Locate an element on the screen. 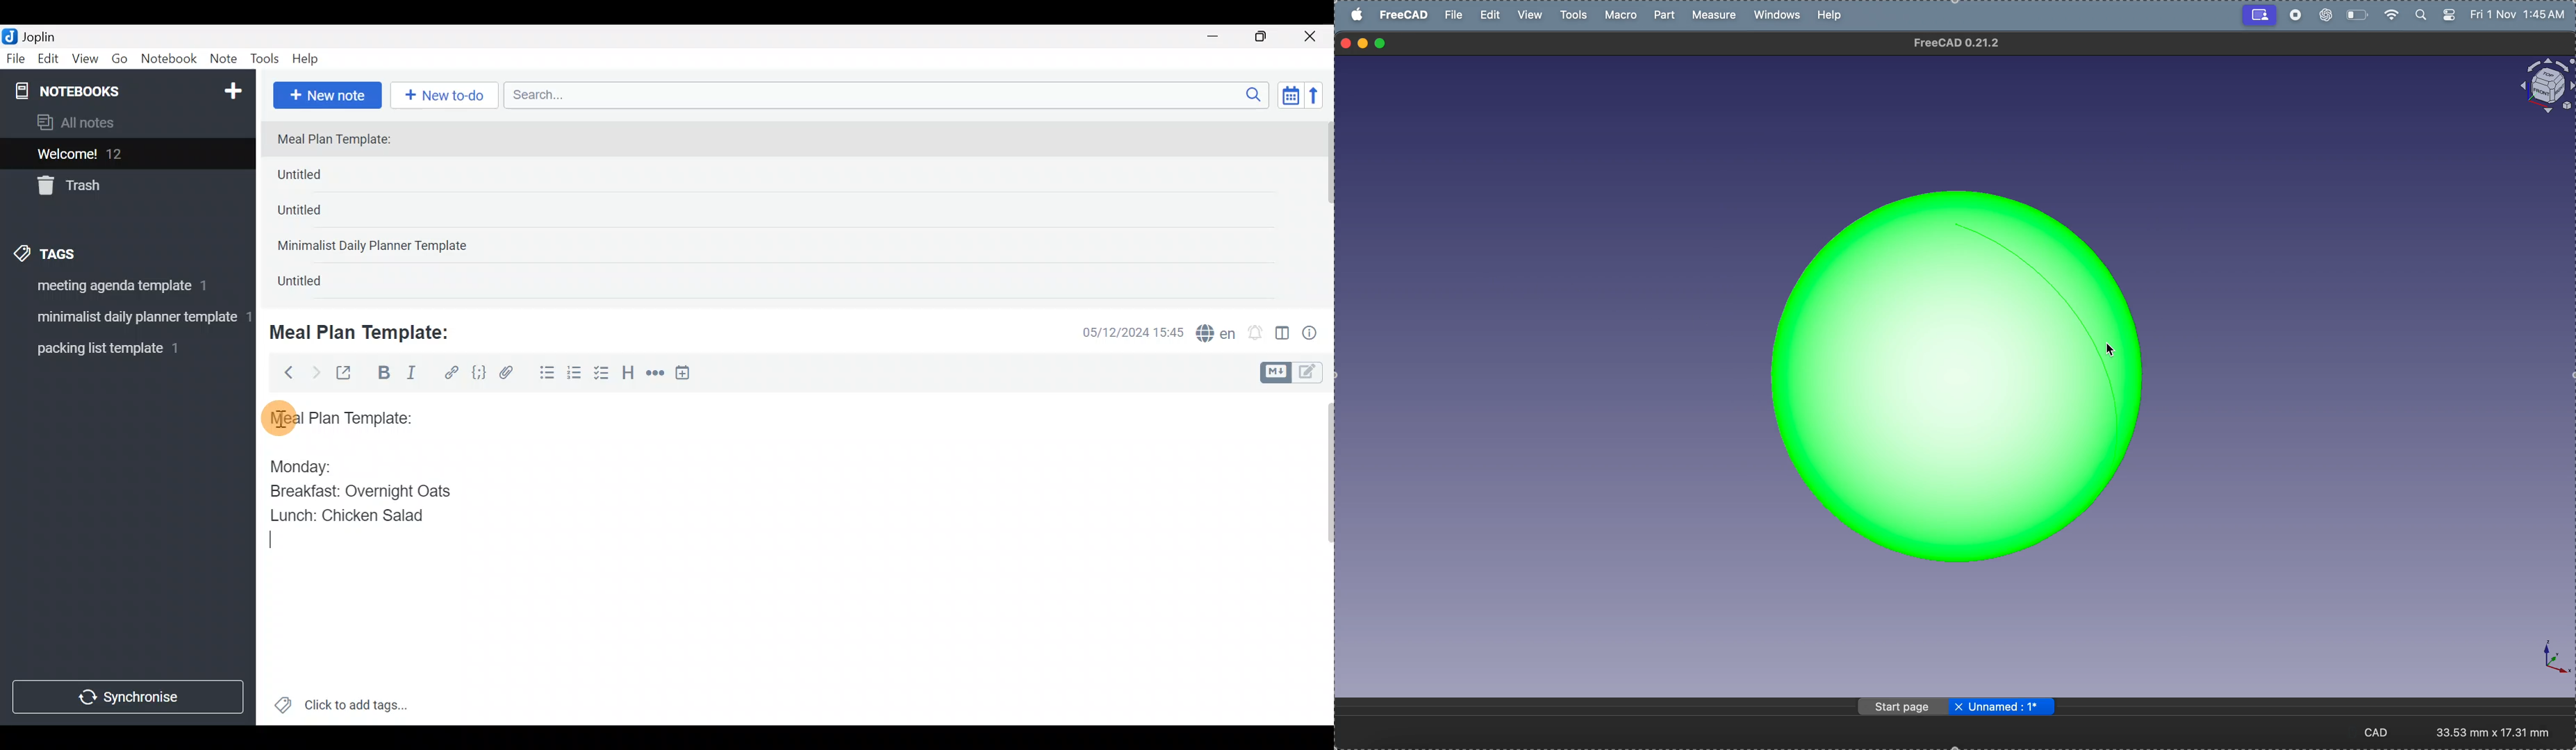 Image resolution: width=2576 pixels, height=756 pixels. Horizontal rule is located at coordinates (655, 374).